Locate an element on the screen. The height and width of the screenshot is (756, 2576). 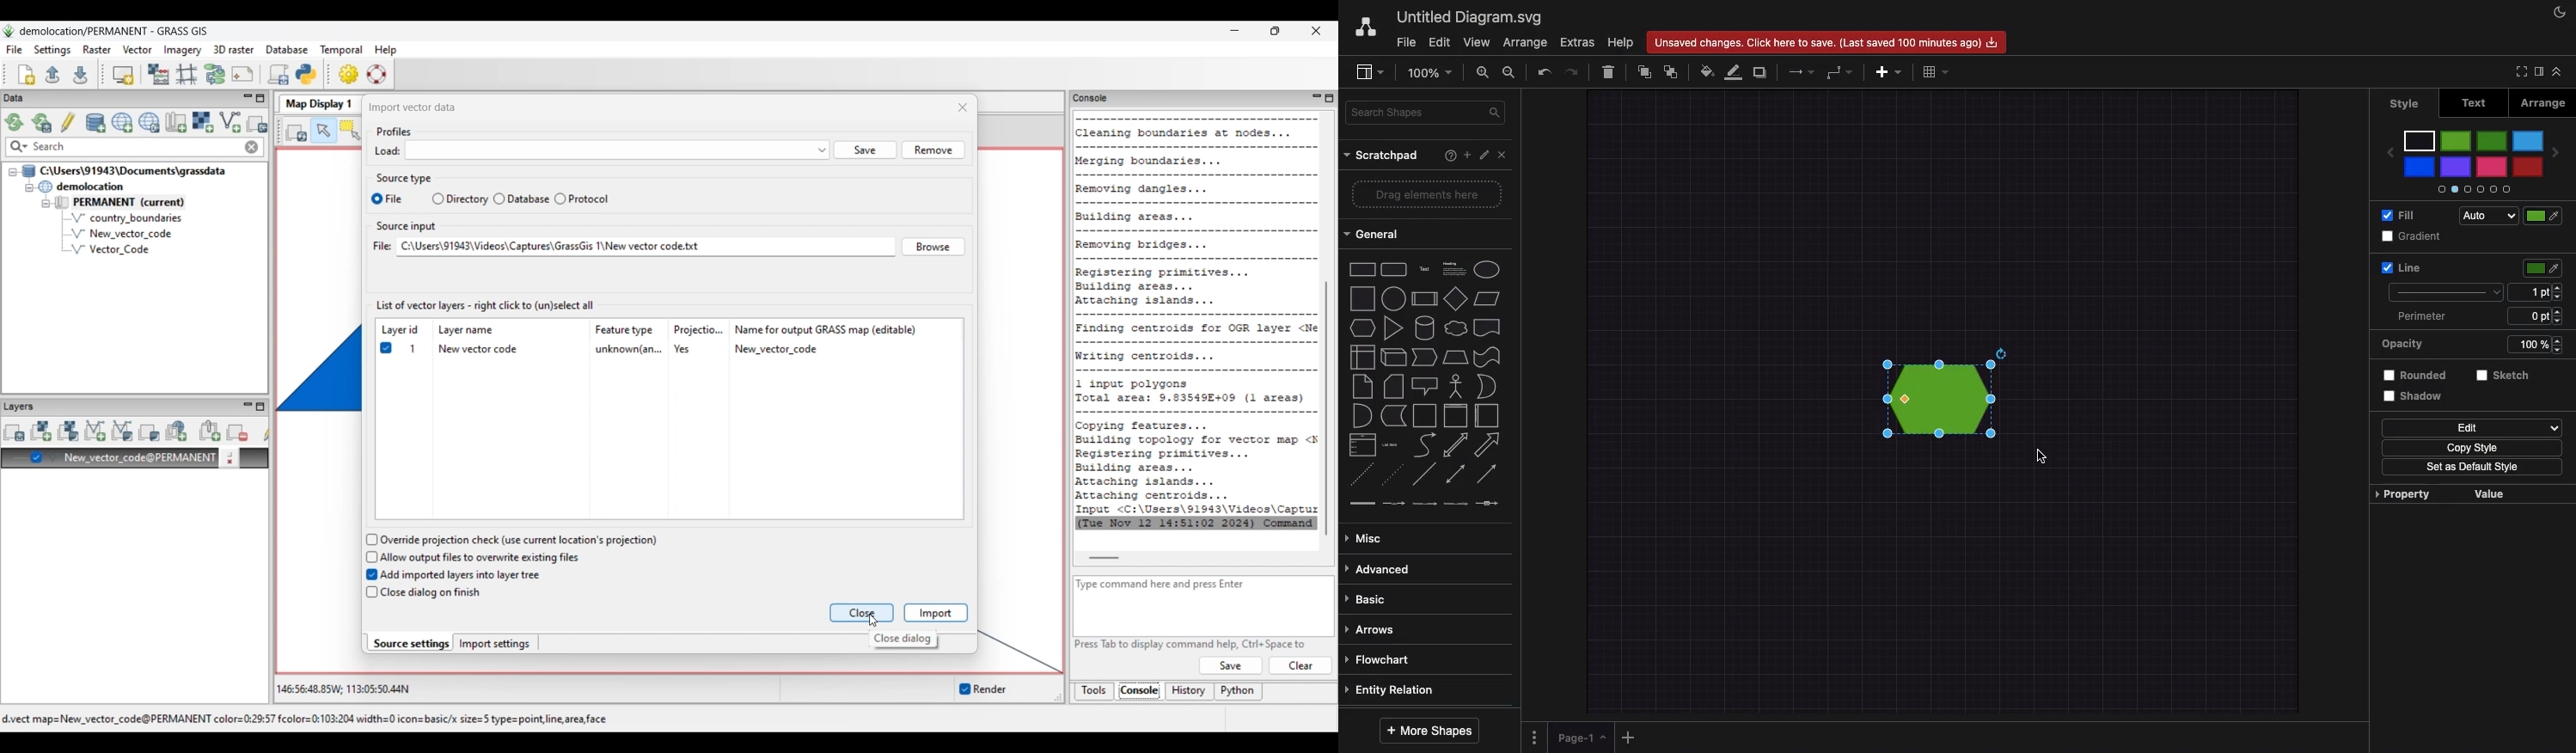
Options is located at coordinates (1535, 736).